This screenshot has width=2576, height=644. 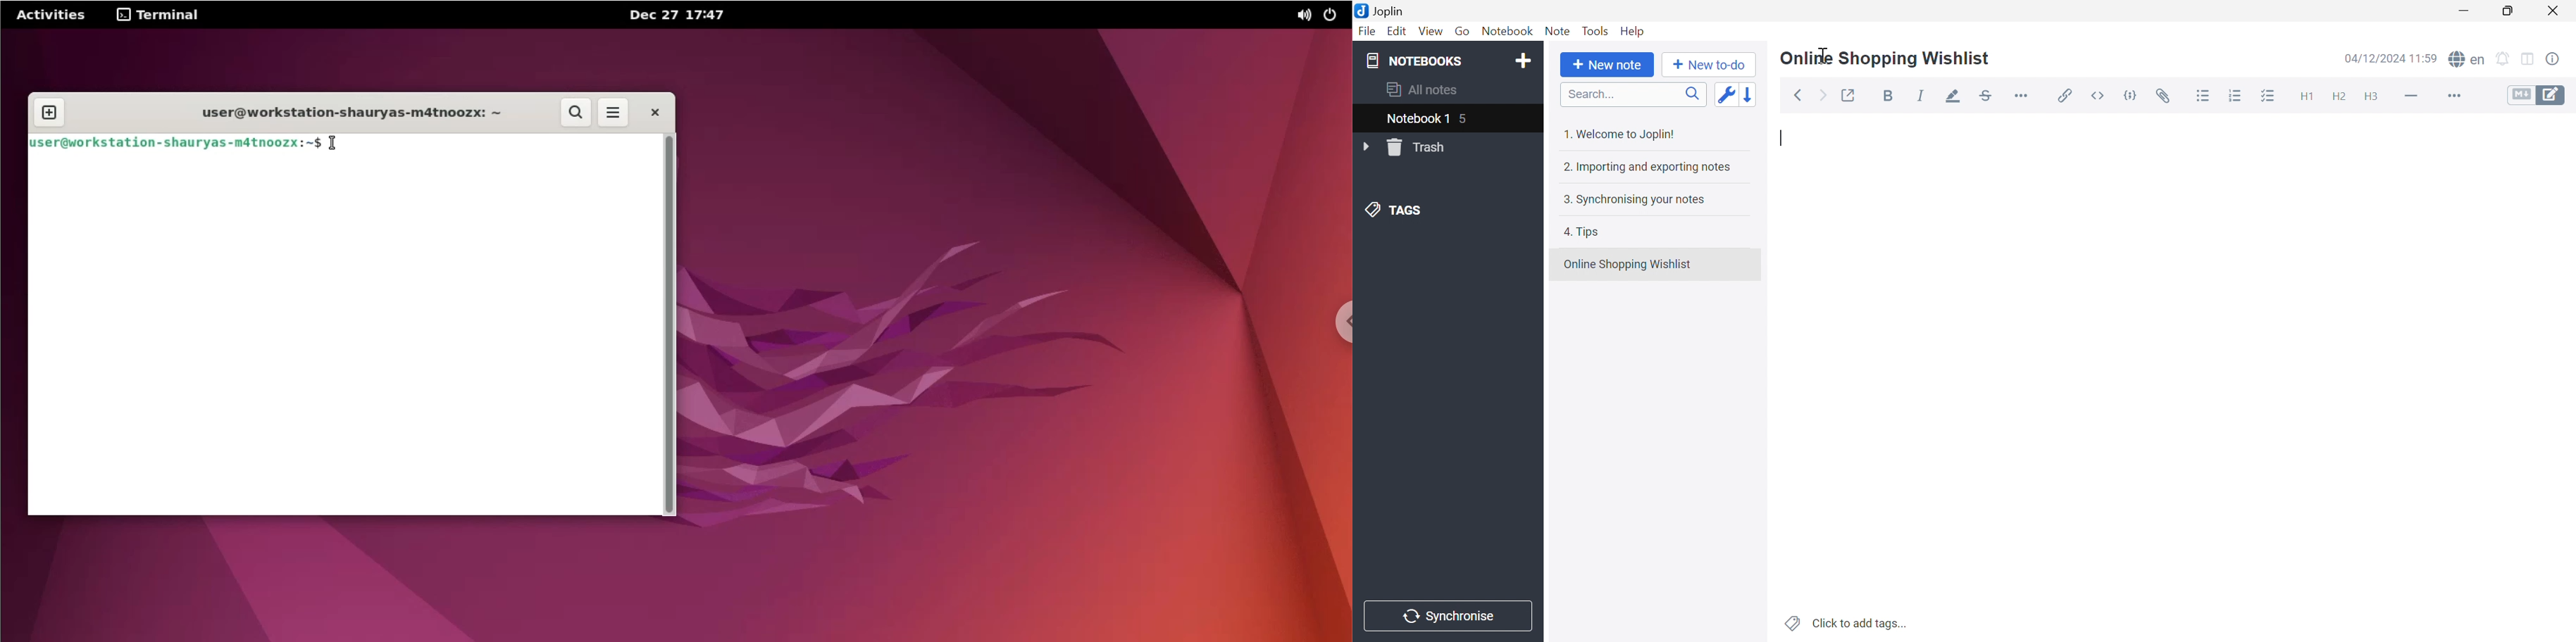 I want to click on Highlight, so click(x=1953, y=97).